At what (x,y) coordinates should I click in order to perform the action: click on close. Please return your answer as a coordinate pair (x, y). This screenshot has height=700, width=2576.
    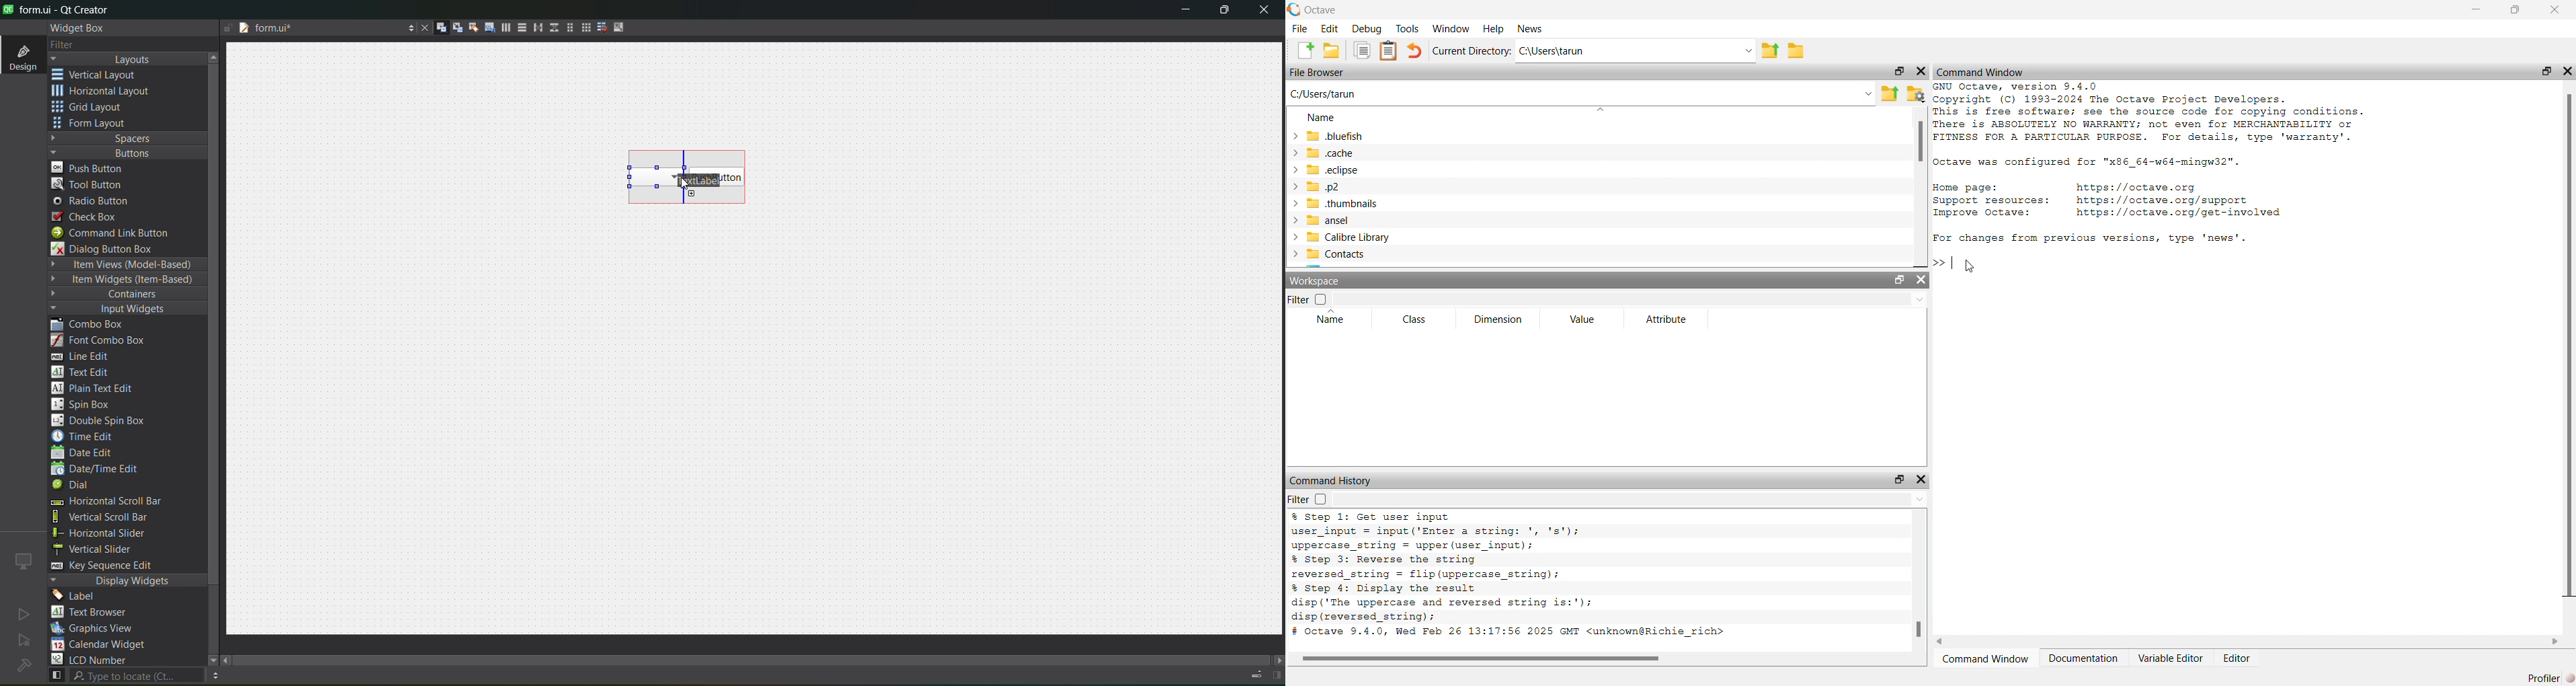
    Looking at the image, I should click on (1264, 11).